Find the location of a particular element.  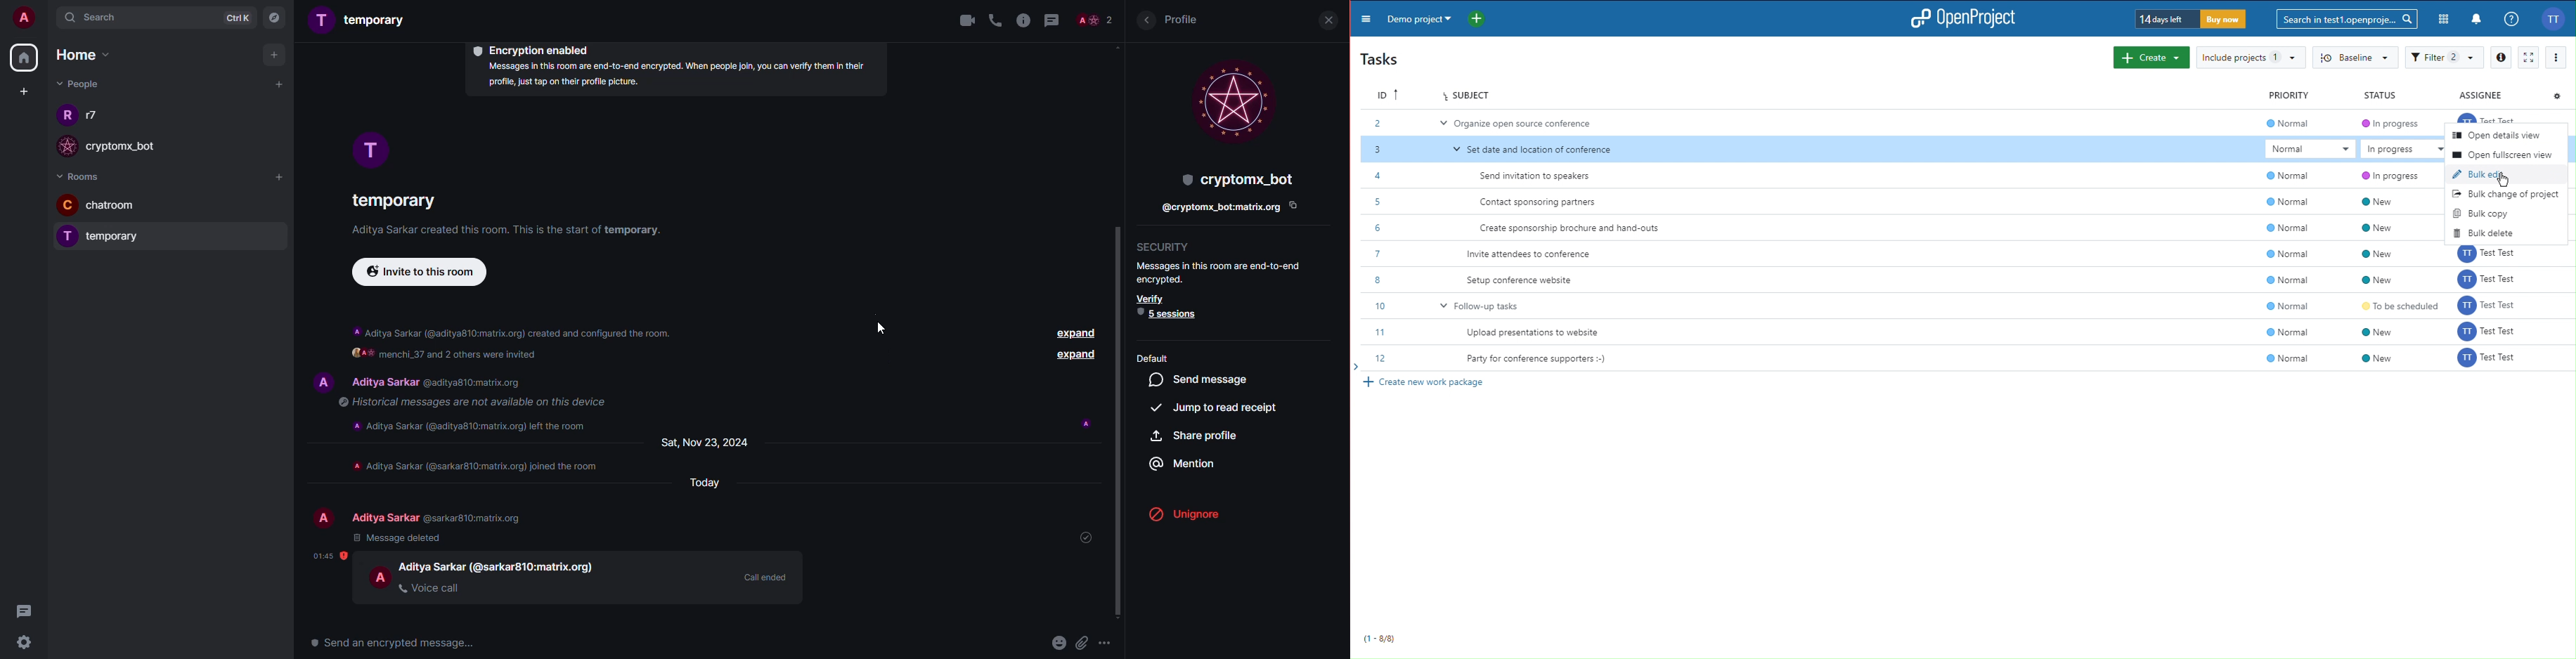

profile is located at coordinates (381, 577).